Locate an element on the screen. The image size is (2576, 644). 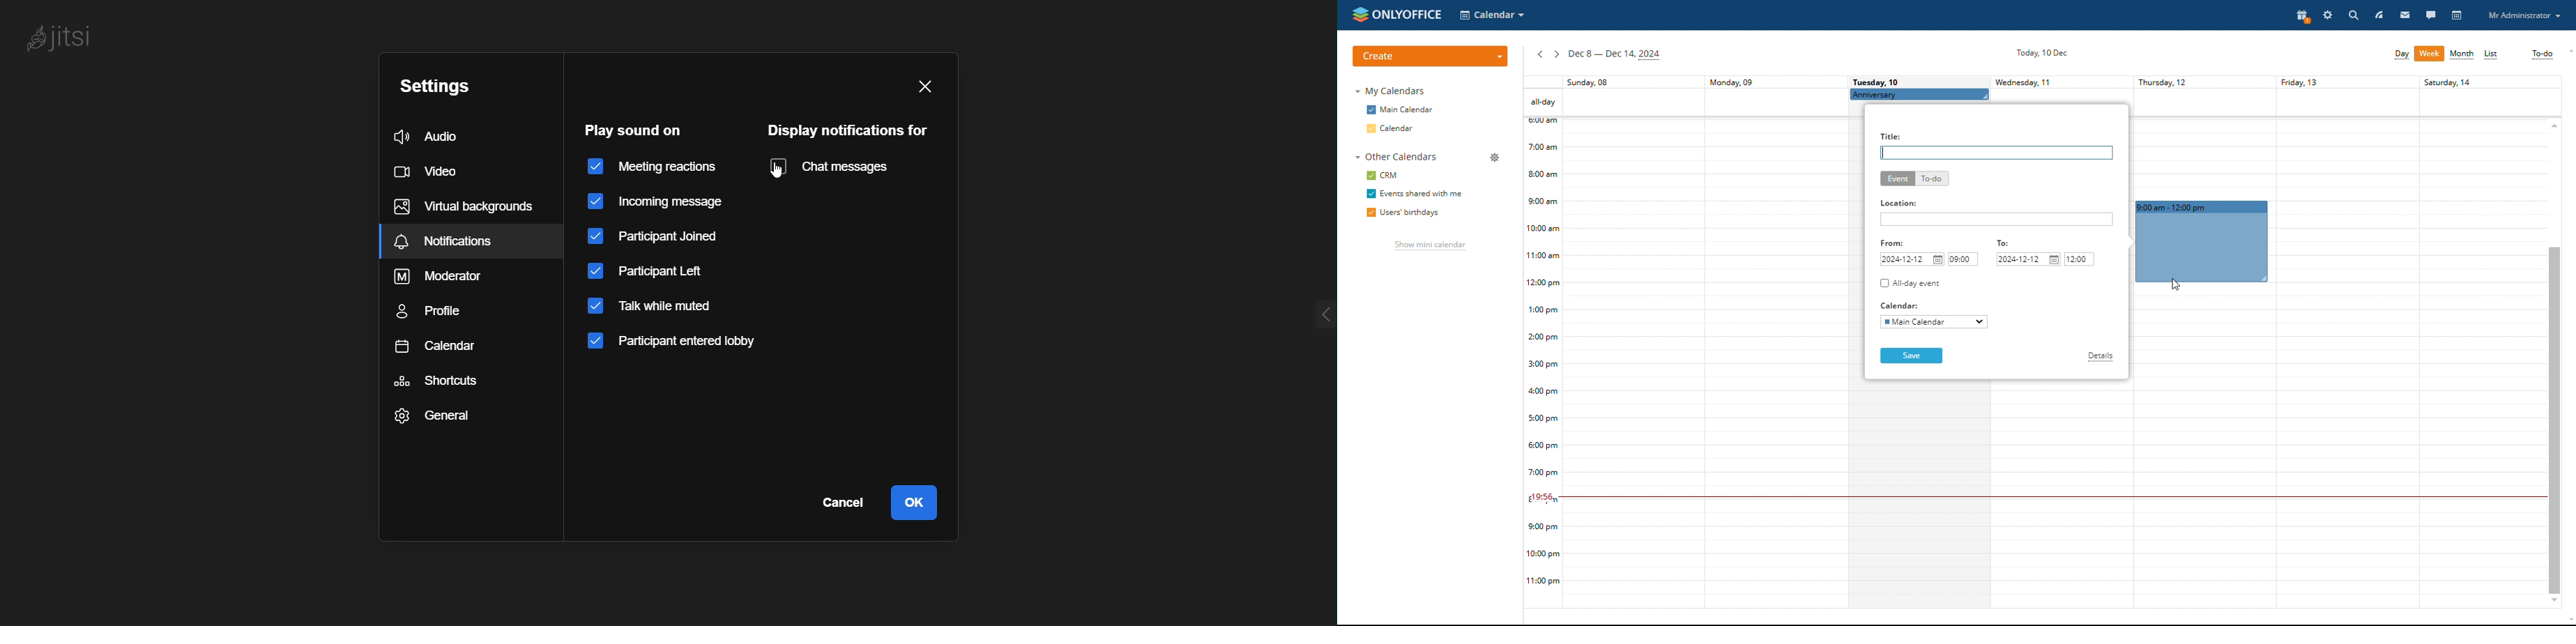
general is located at coordinates (432, 418).